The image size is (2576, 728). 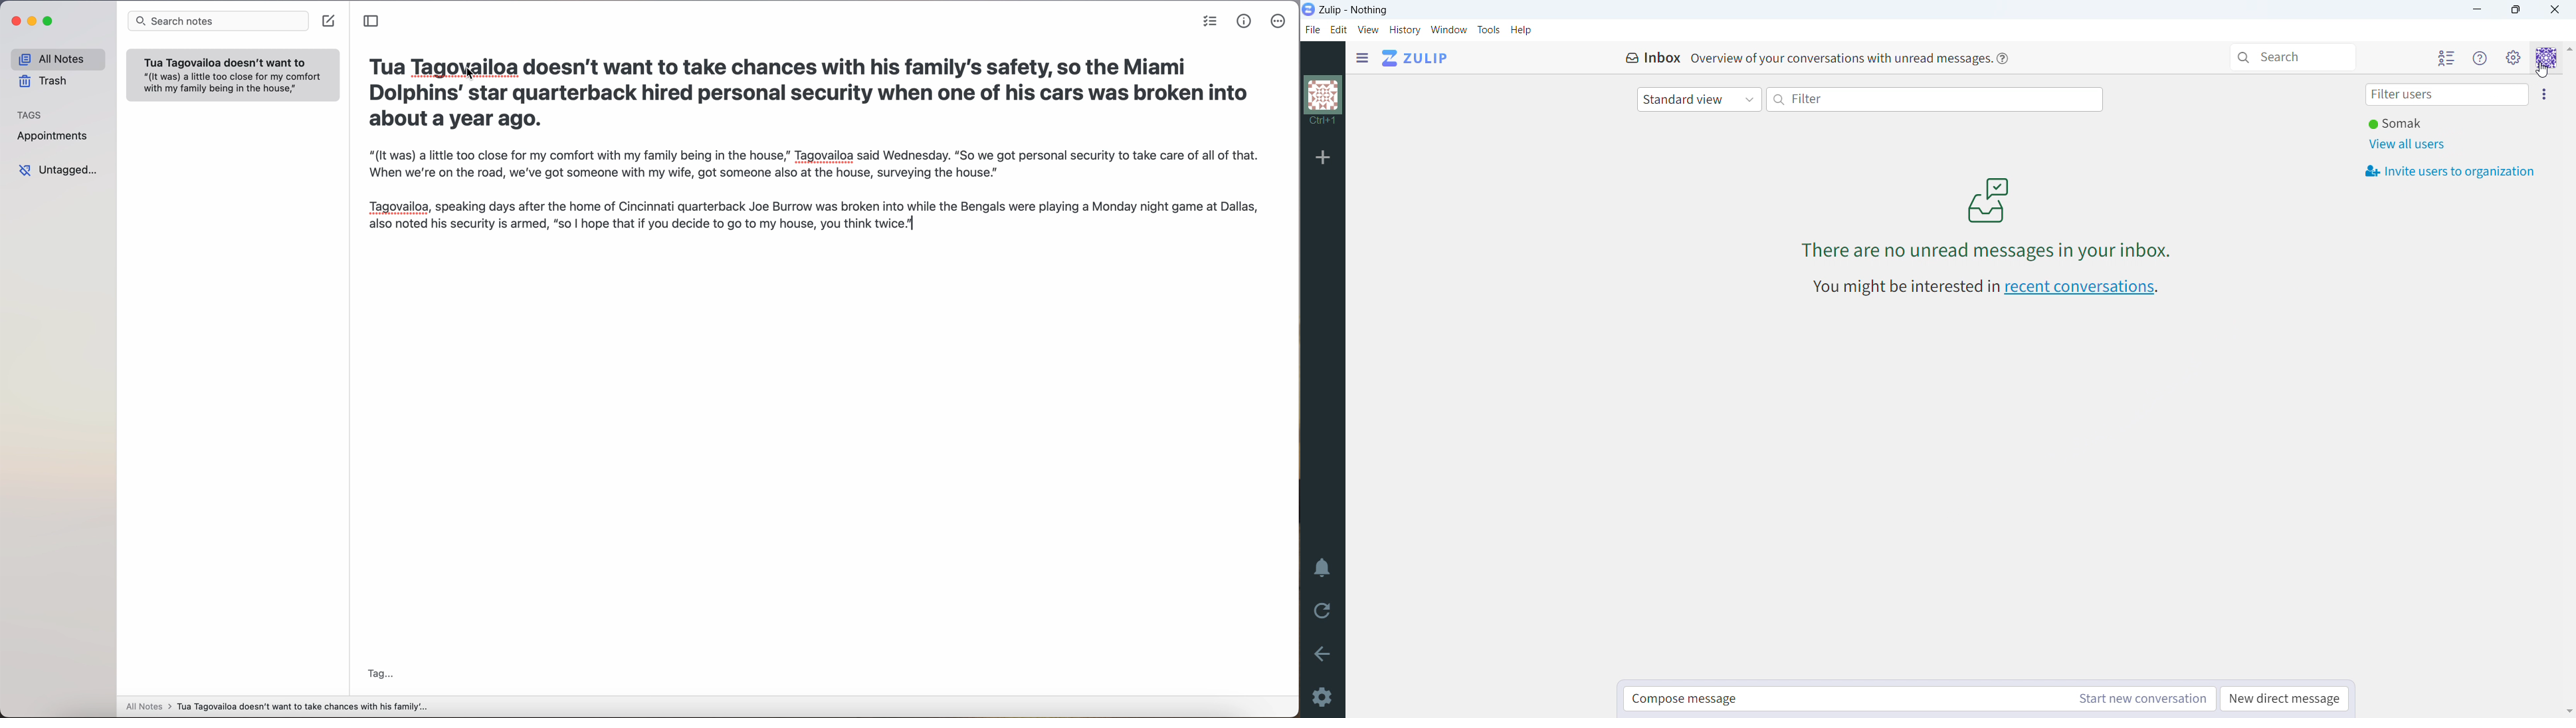 What do you see at coordinates (2481, 59) in the screenshot?
I see `help menu` at bounding box center [2481, 59].